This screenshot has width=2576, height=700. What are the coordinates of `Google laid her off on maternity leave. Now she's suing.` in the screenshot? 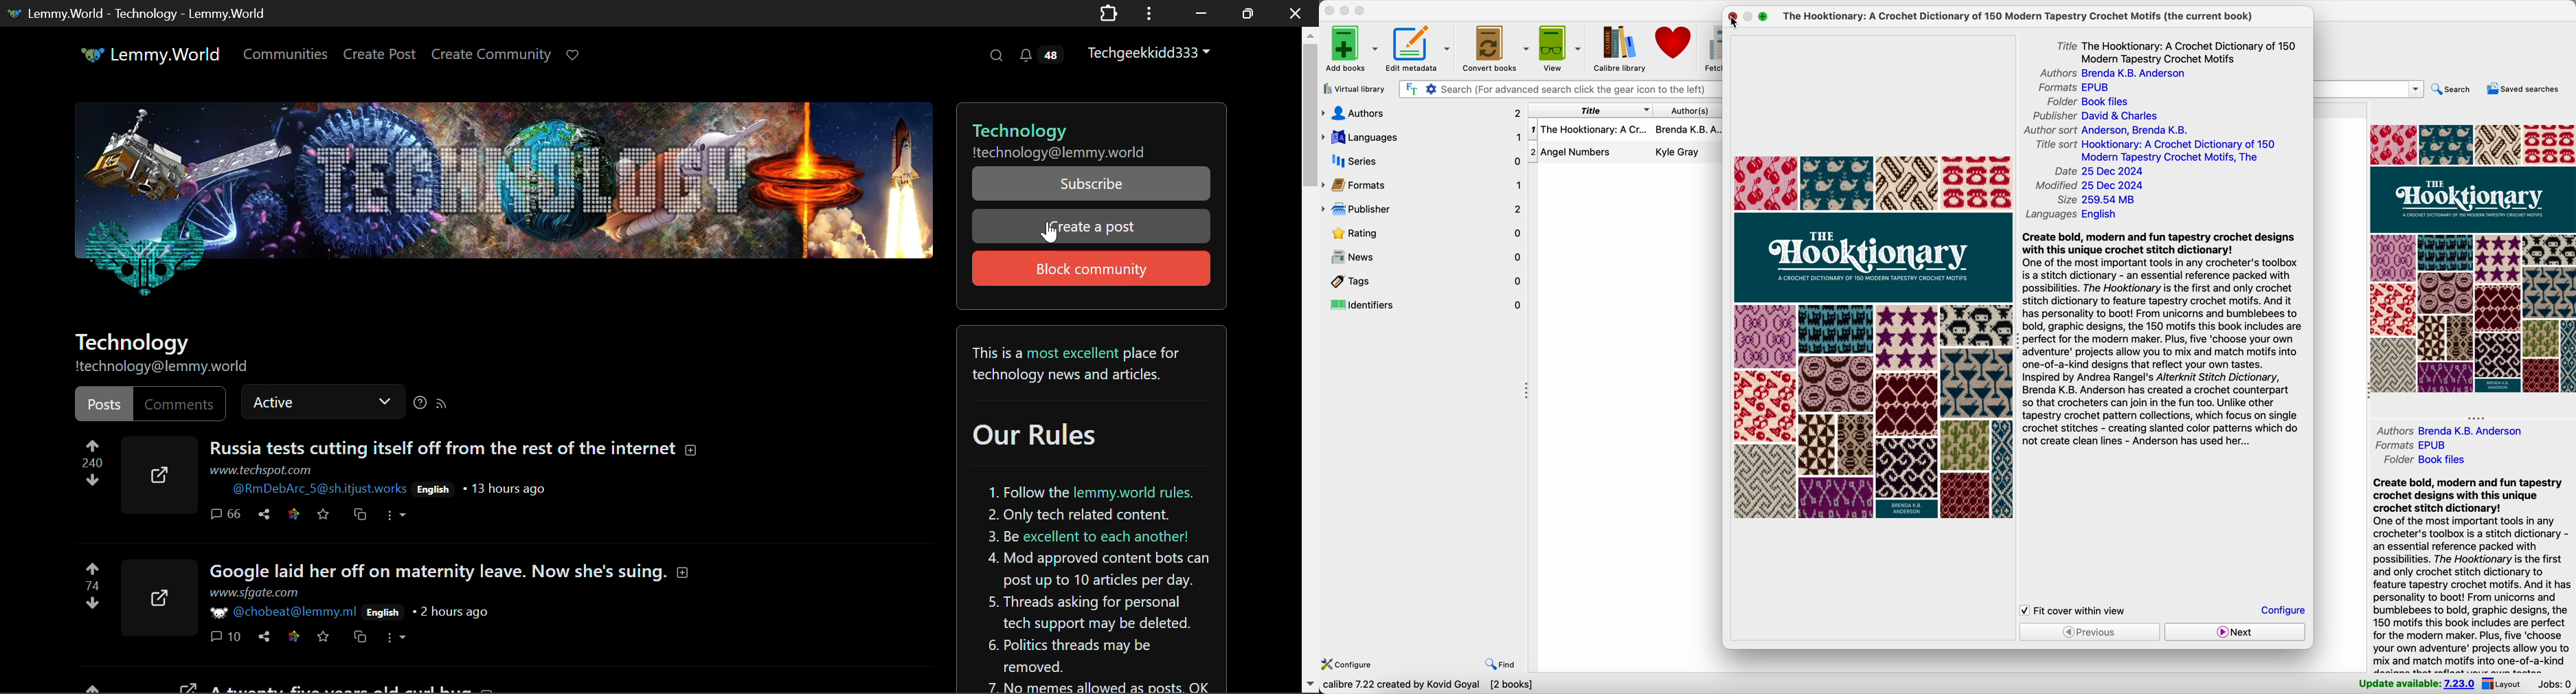 It's located at (453, 572).